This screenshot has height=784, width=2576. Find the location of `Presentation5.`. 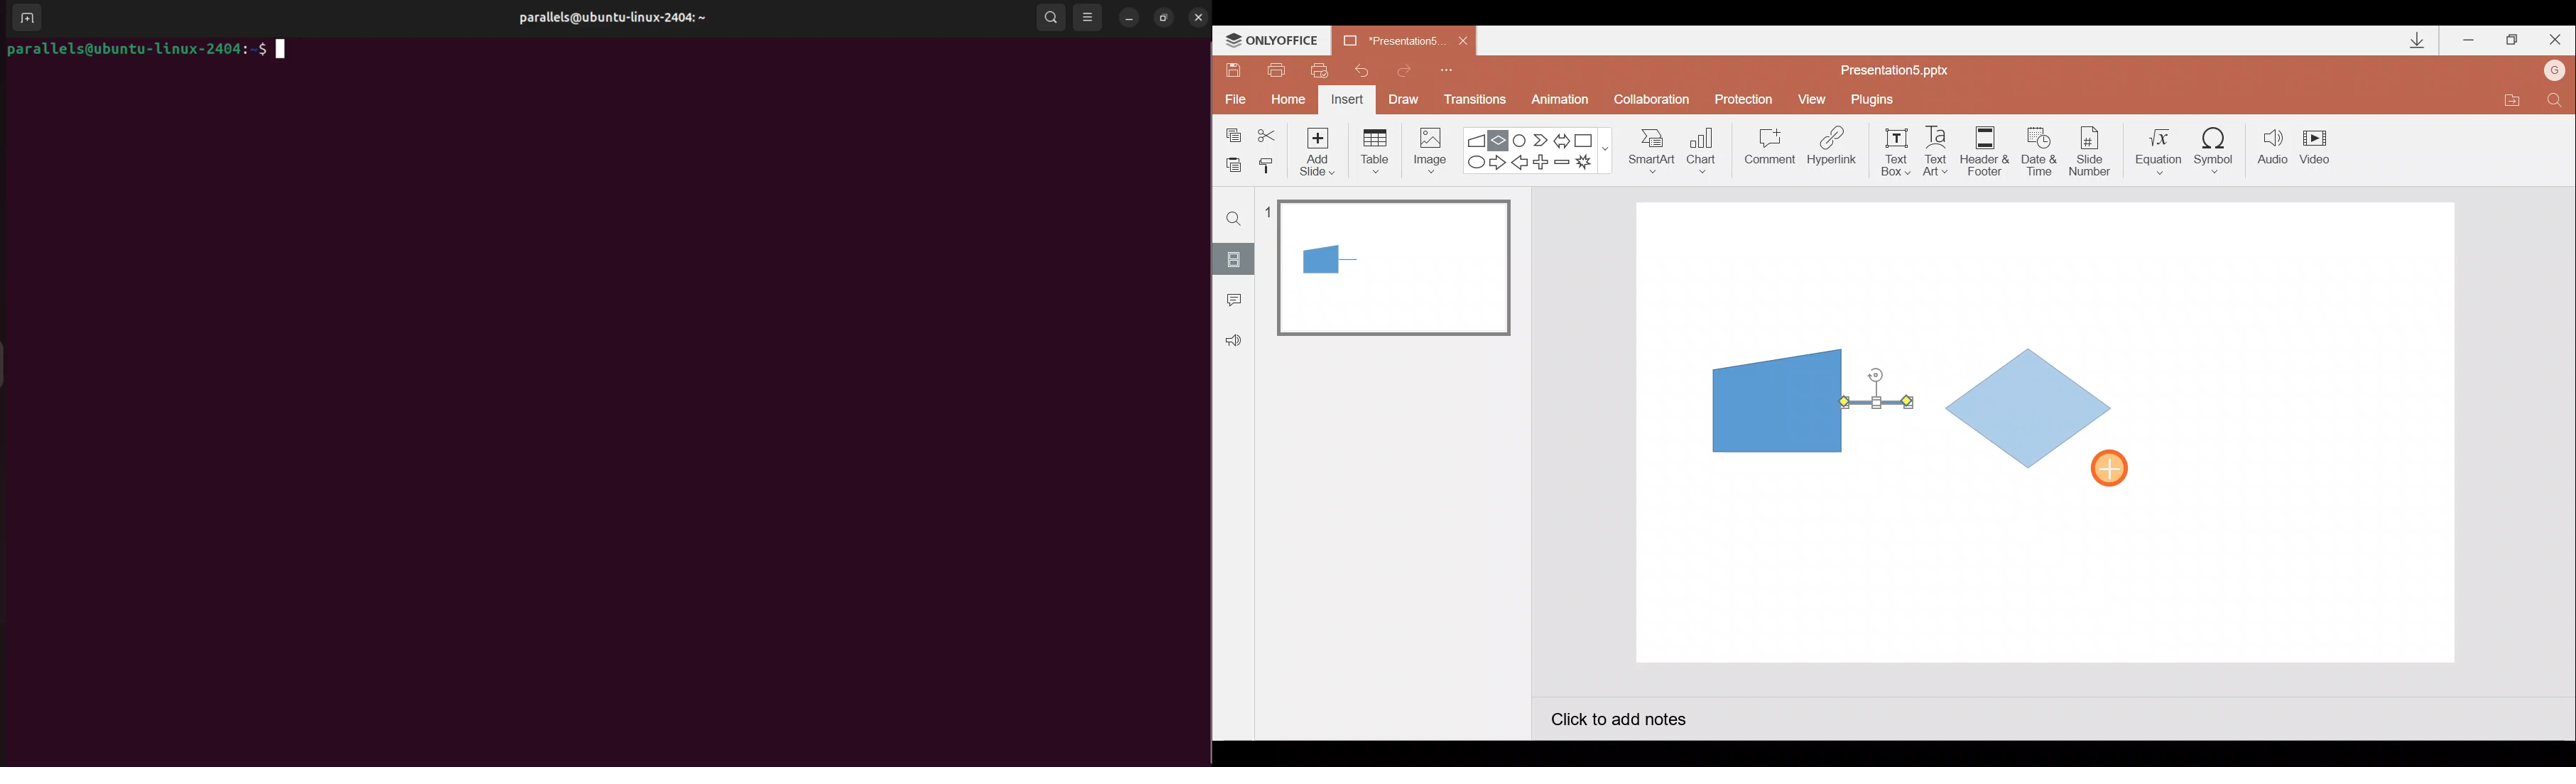

Presentation5. is located at coordinates (1387, 38).